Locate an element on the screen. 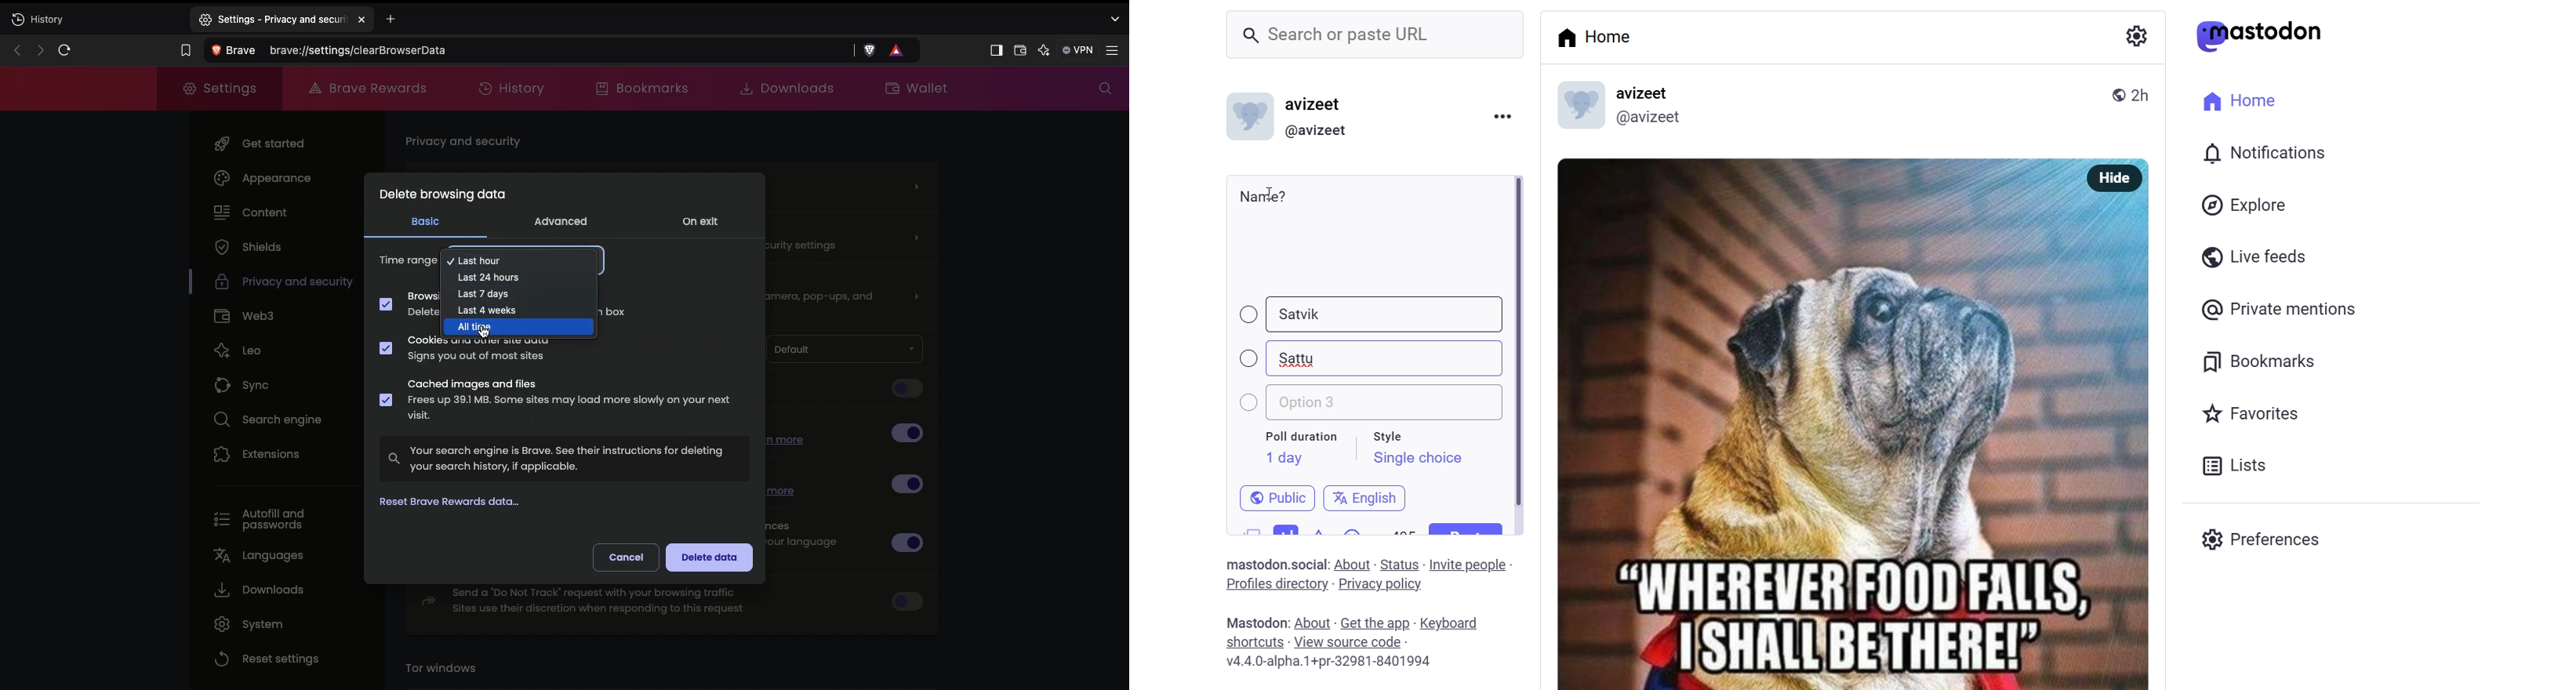 This screenshot has width=2576, height=700. about is located at coordinates (1310, 623).